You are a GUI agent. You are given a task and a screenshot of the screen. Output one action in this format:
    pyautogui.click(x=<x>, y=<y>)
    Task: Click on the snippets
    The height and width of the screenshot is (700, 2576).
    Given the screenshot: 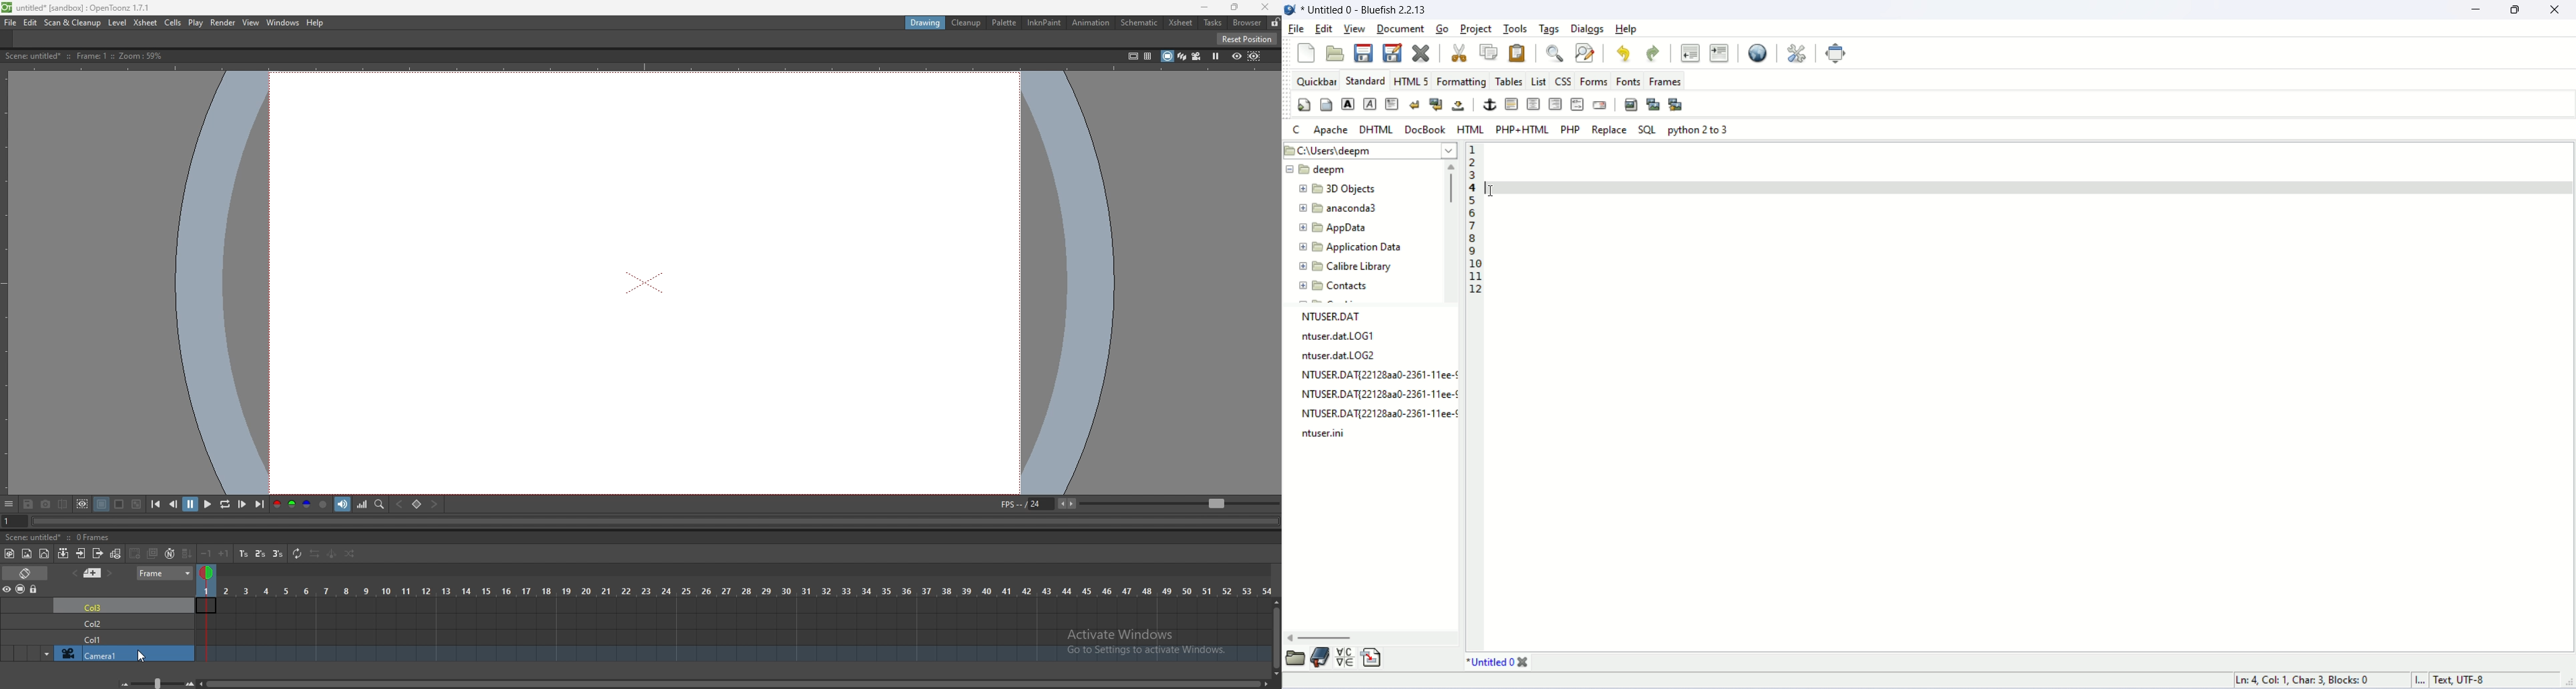 What is the action you would take?
    pyautogui.click(x=1374, y=660)
    